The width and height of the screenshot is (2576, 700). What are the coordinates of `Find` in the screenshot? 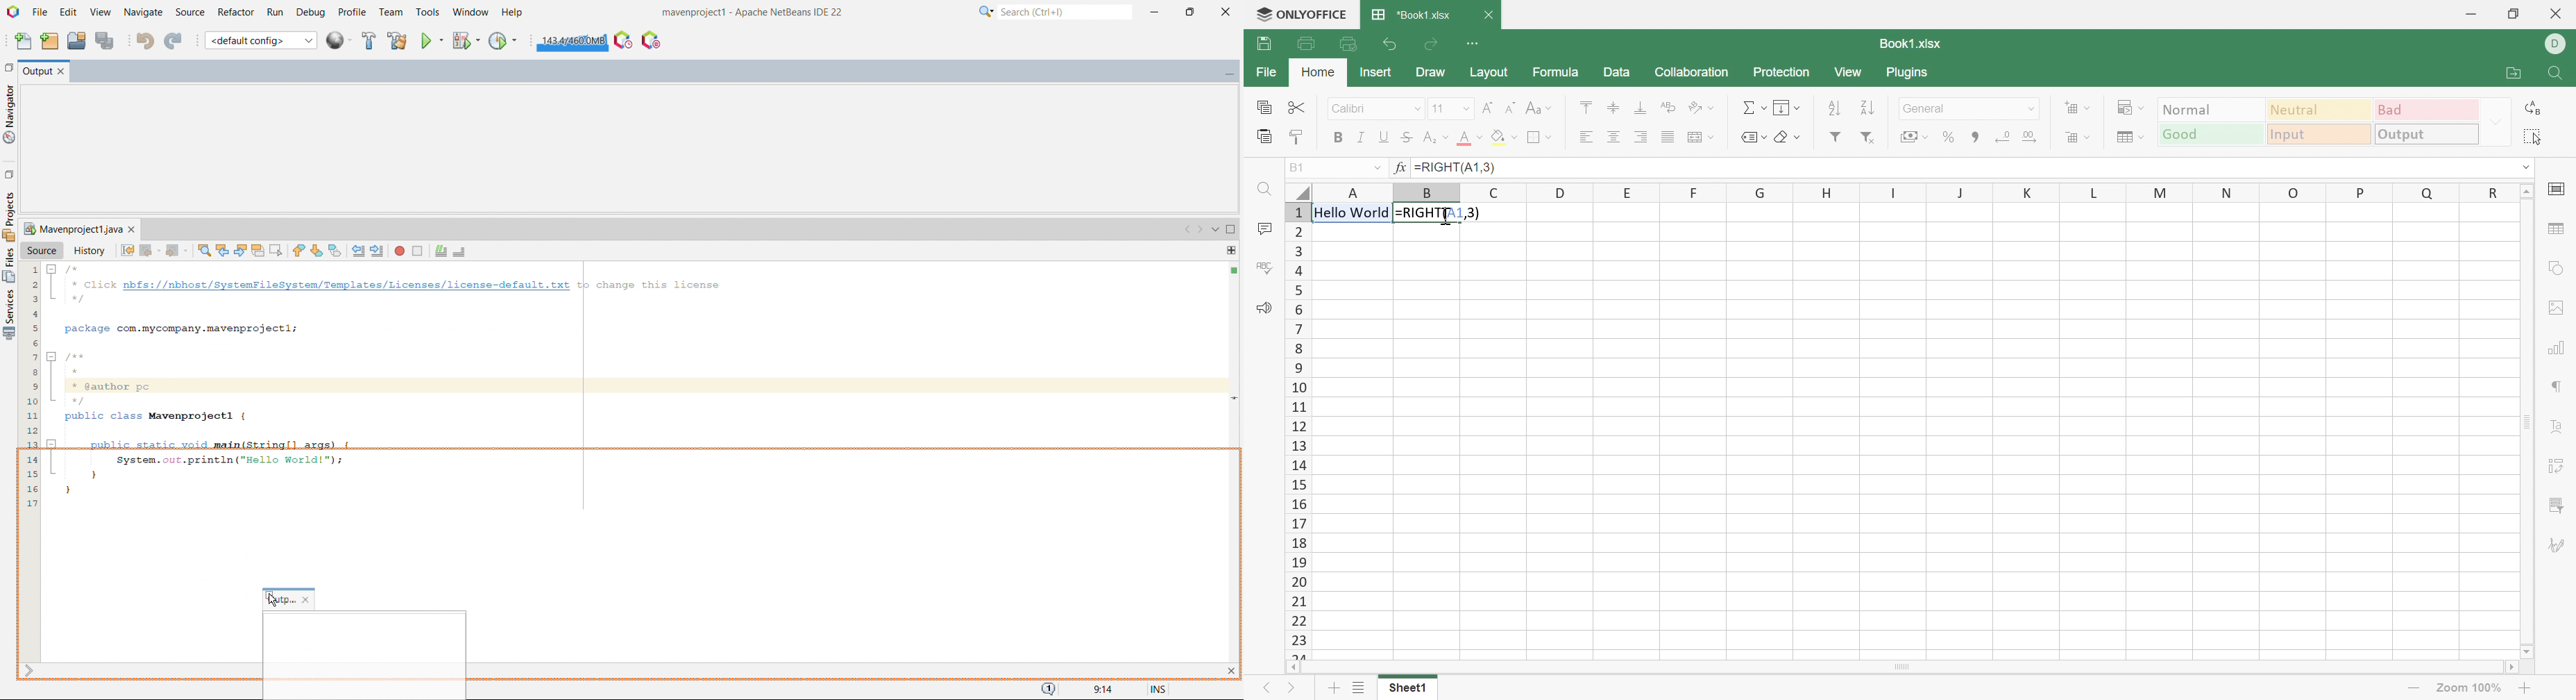 It's located at (1265, 191).